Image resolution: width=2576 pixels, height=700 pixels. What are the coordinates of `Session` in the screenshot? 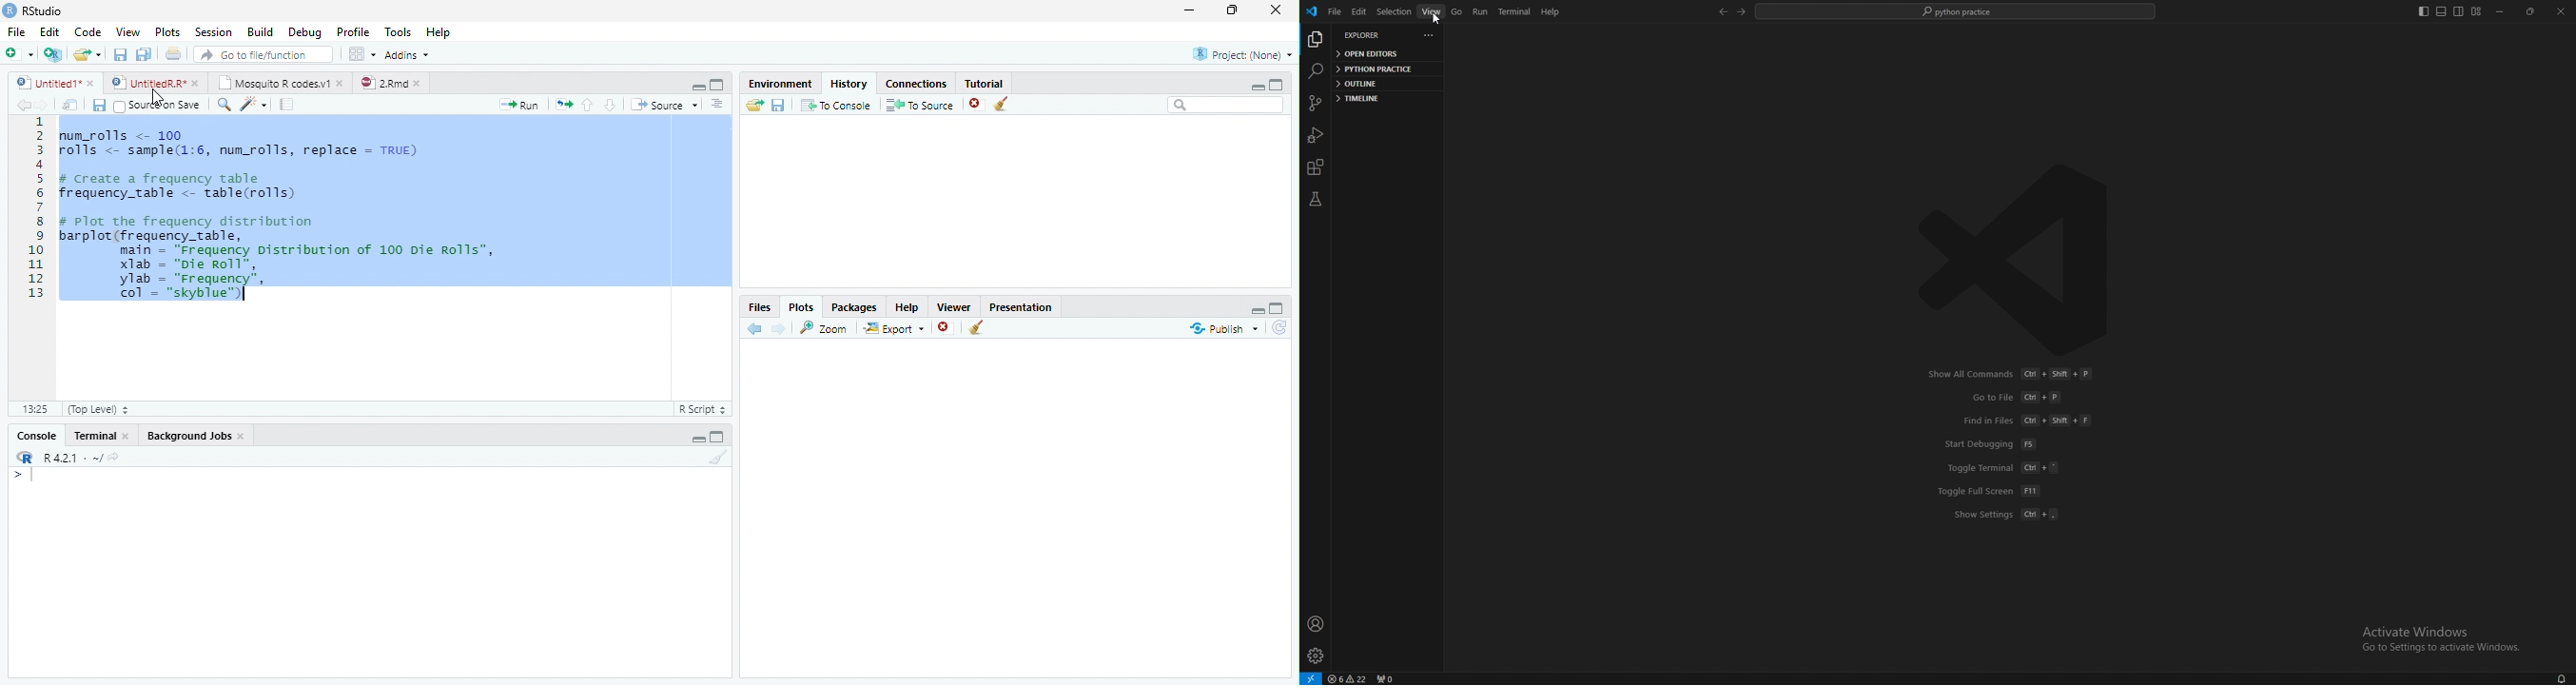 It's located at (214, 31).